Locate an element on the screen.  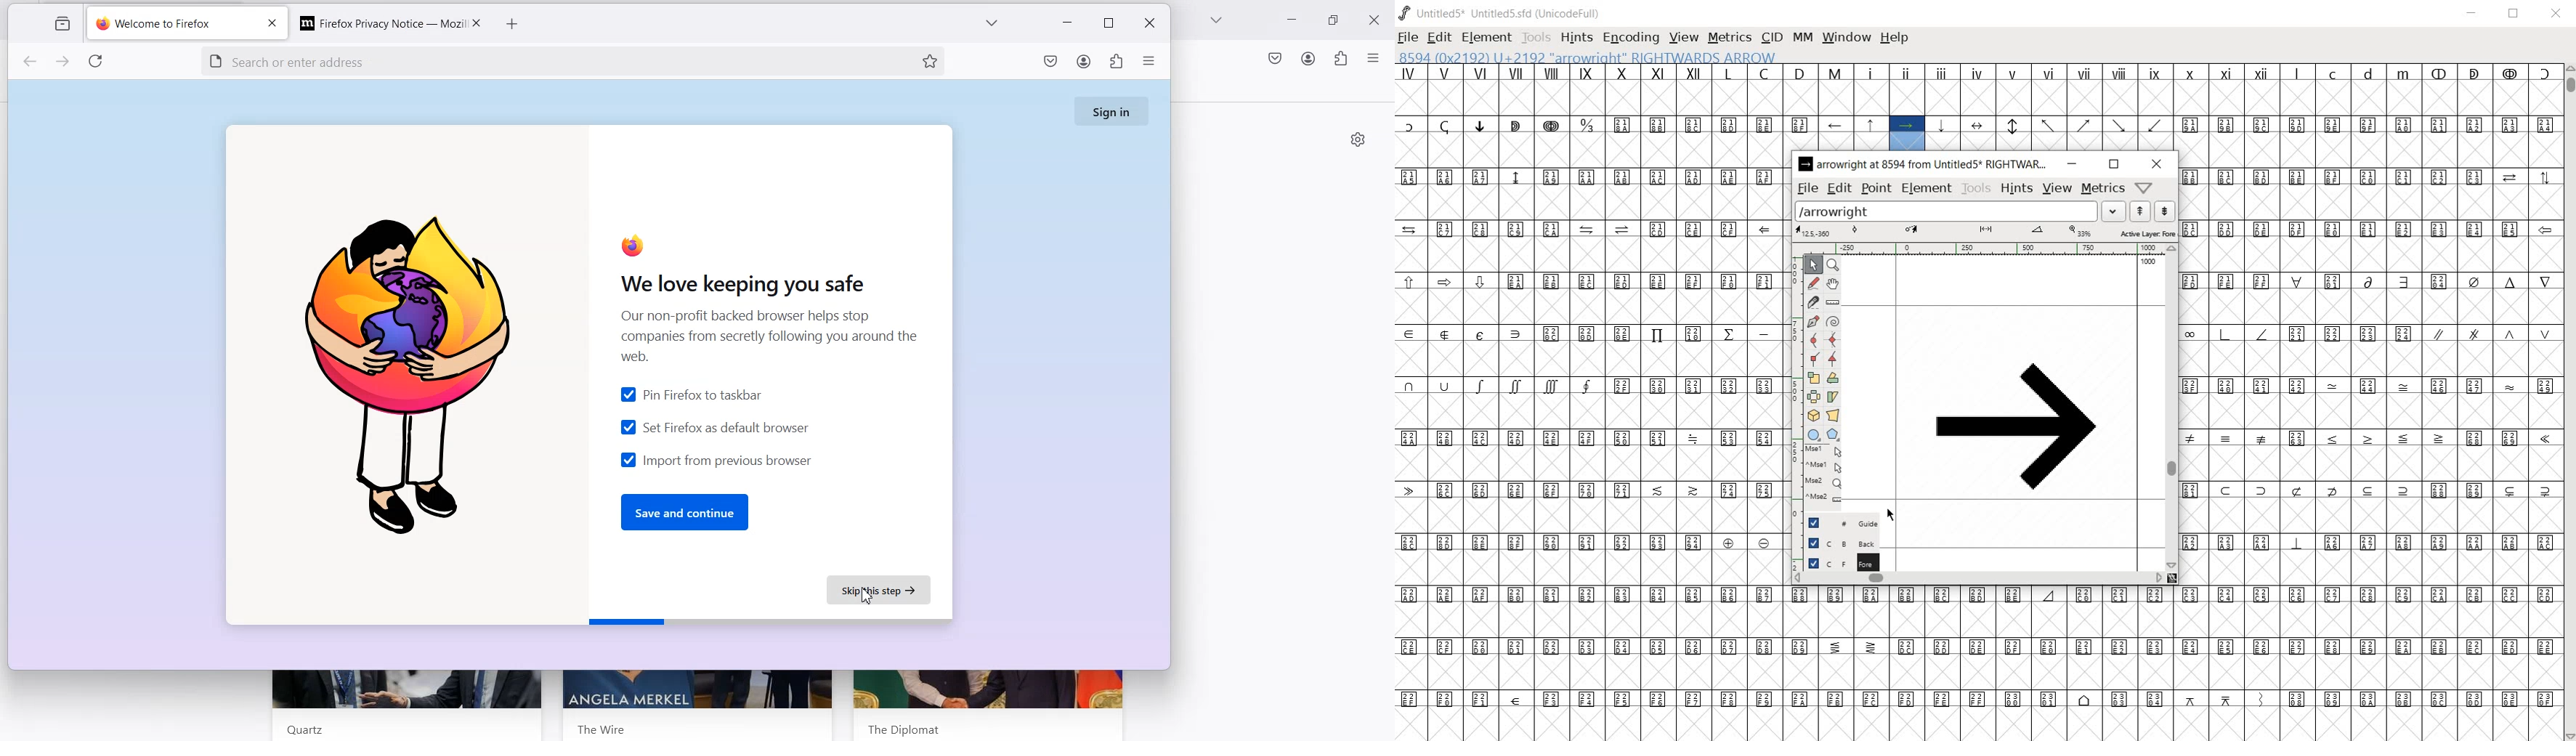
Import from previous browser is located at coordinates (715, 459).